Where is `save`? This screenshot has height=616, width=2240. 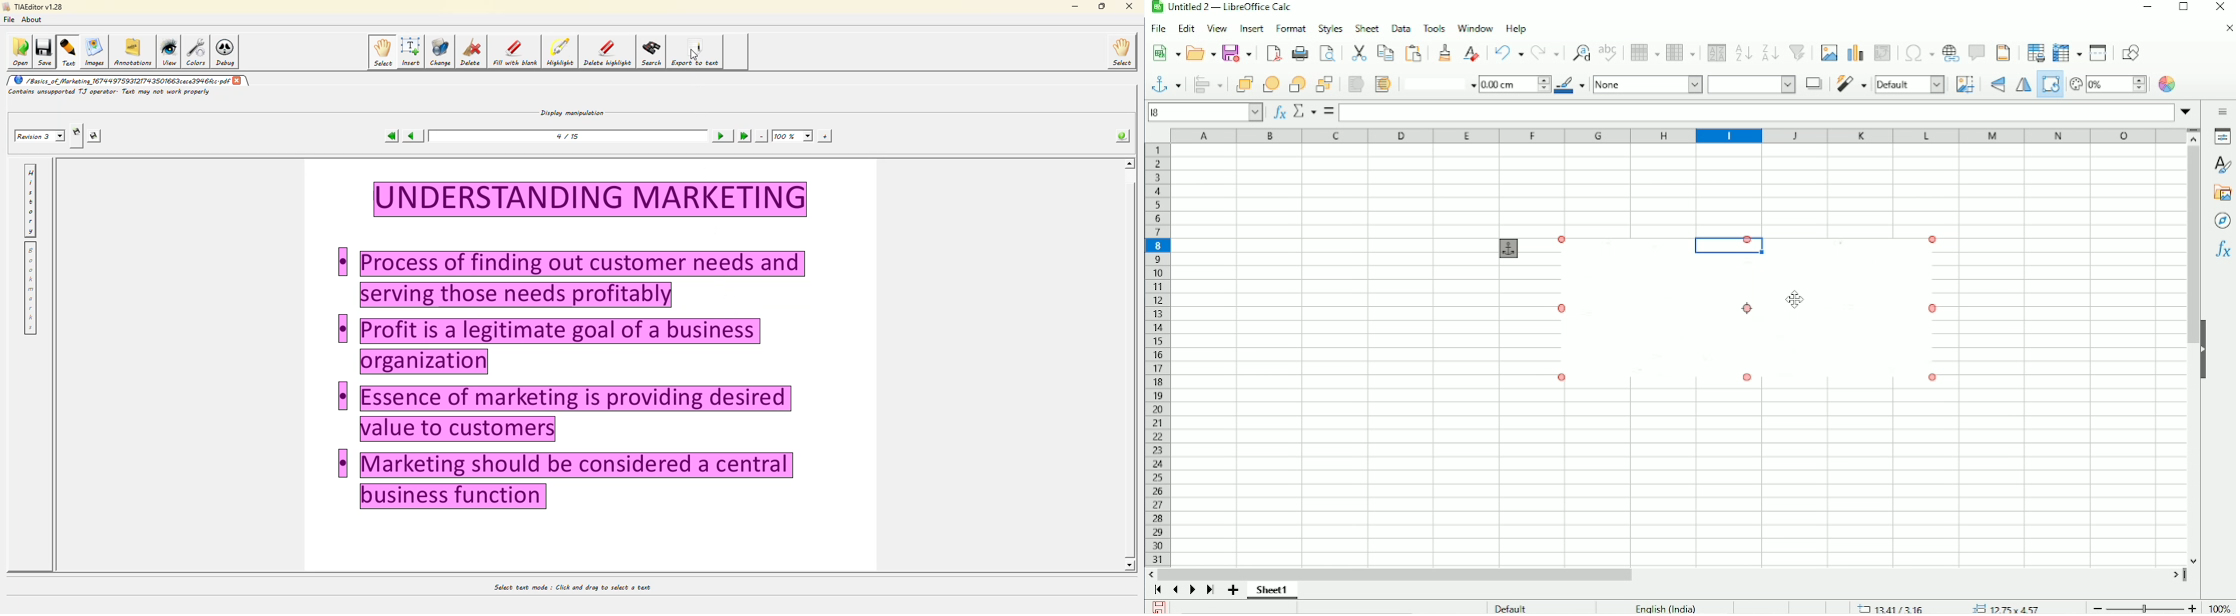
save is located at coordinates (95, 136).